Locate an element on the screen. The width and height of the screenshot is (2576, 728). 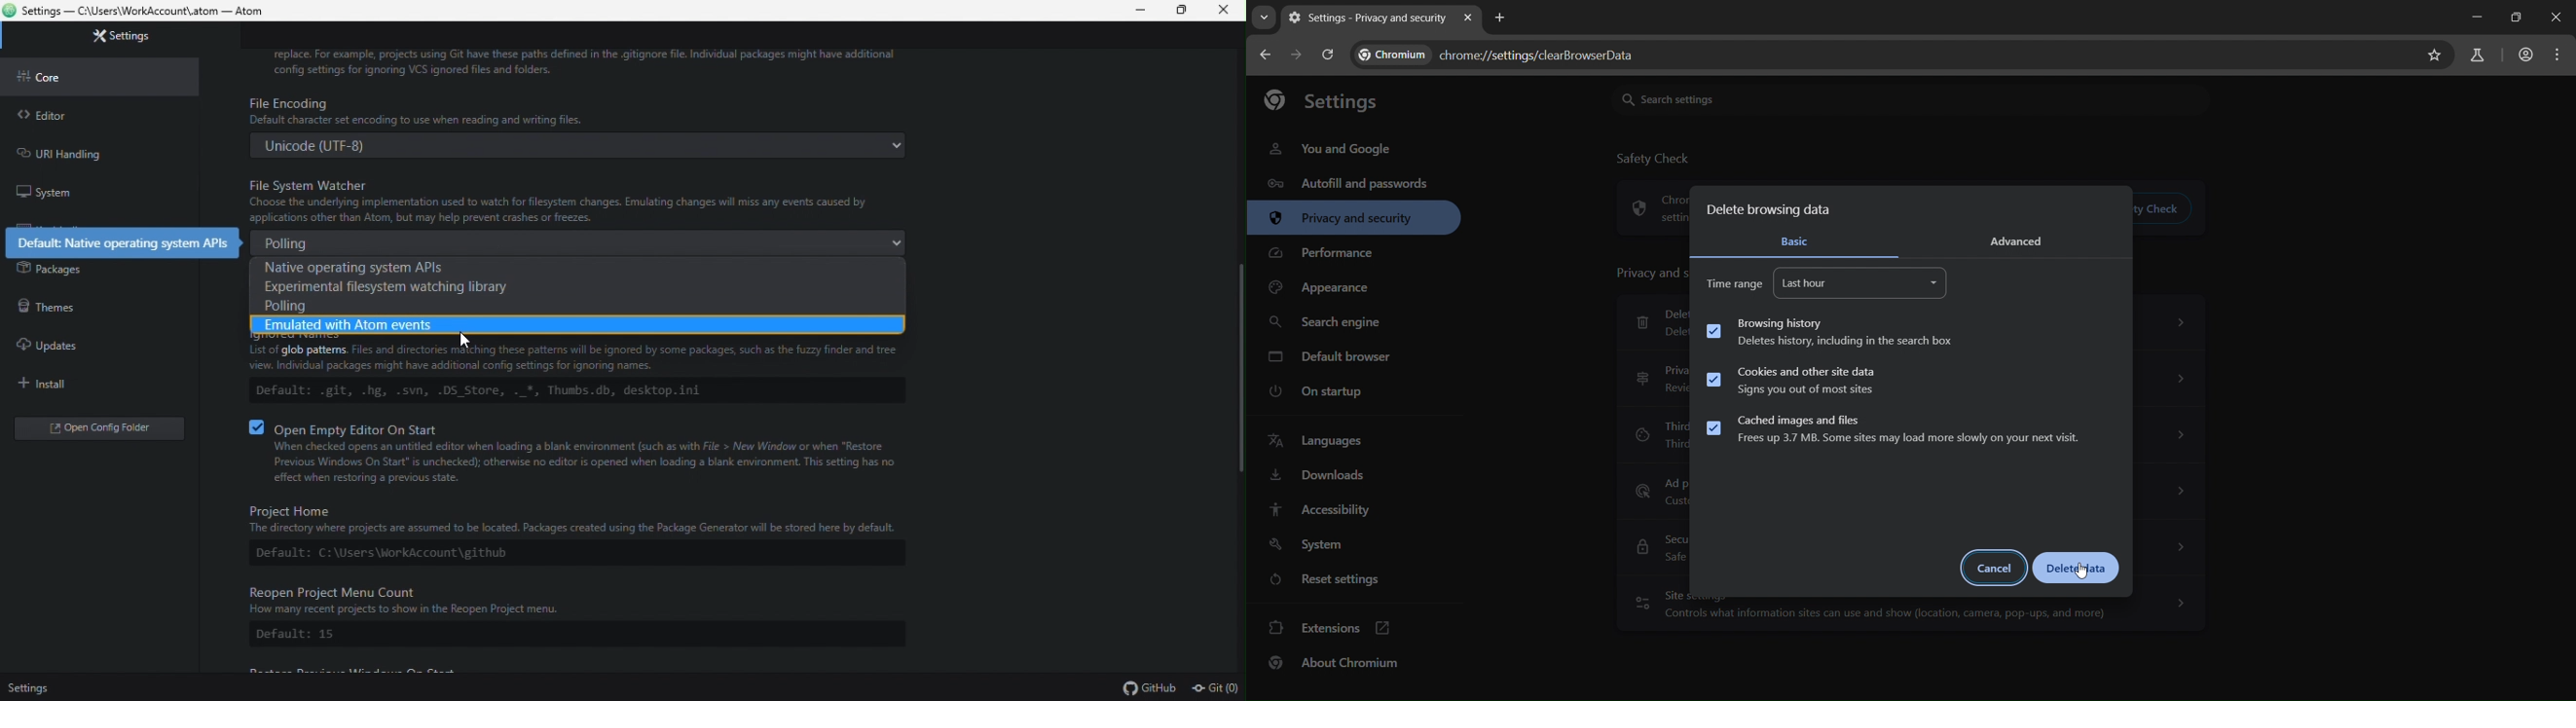
languages is located at coordinates (1326, 442).